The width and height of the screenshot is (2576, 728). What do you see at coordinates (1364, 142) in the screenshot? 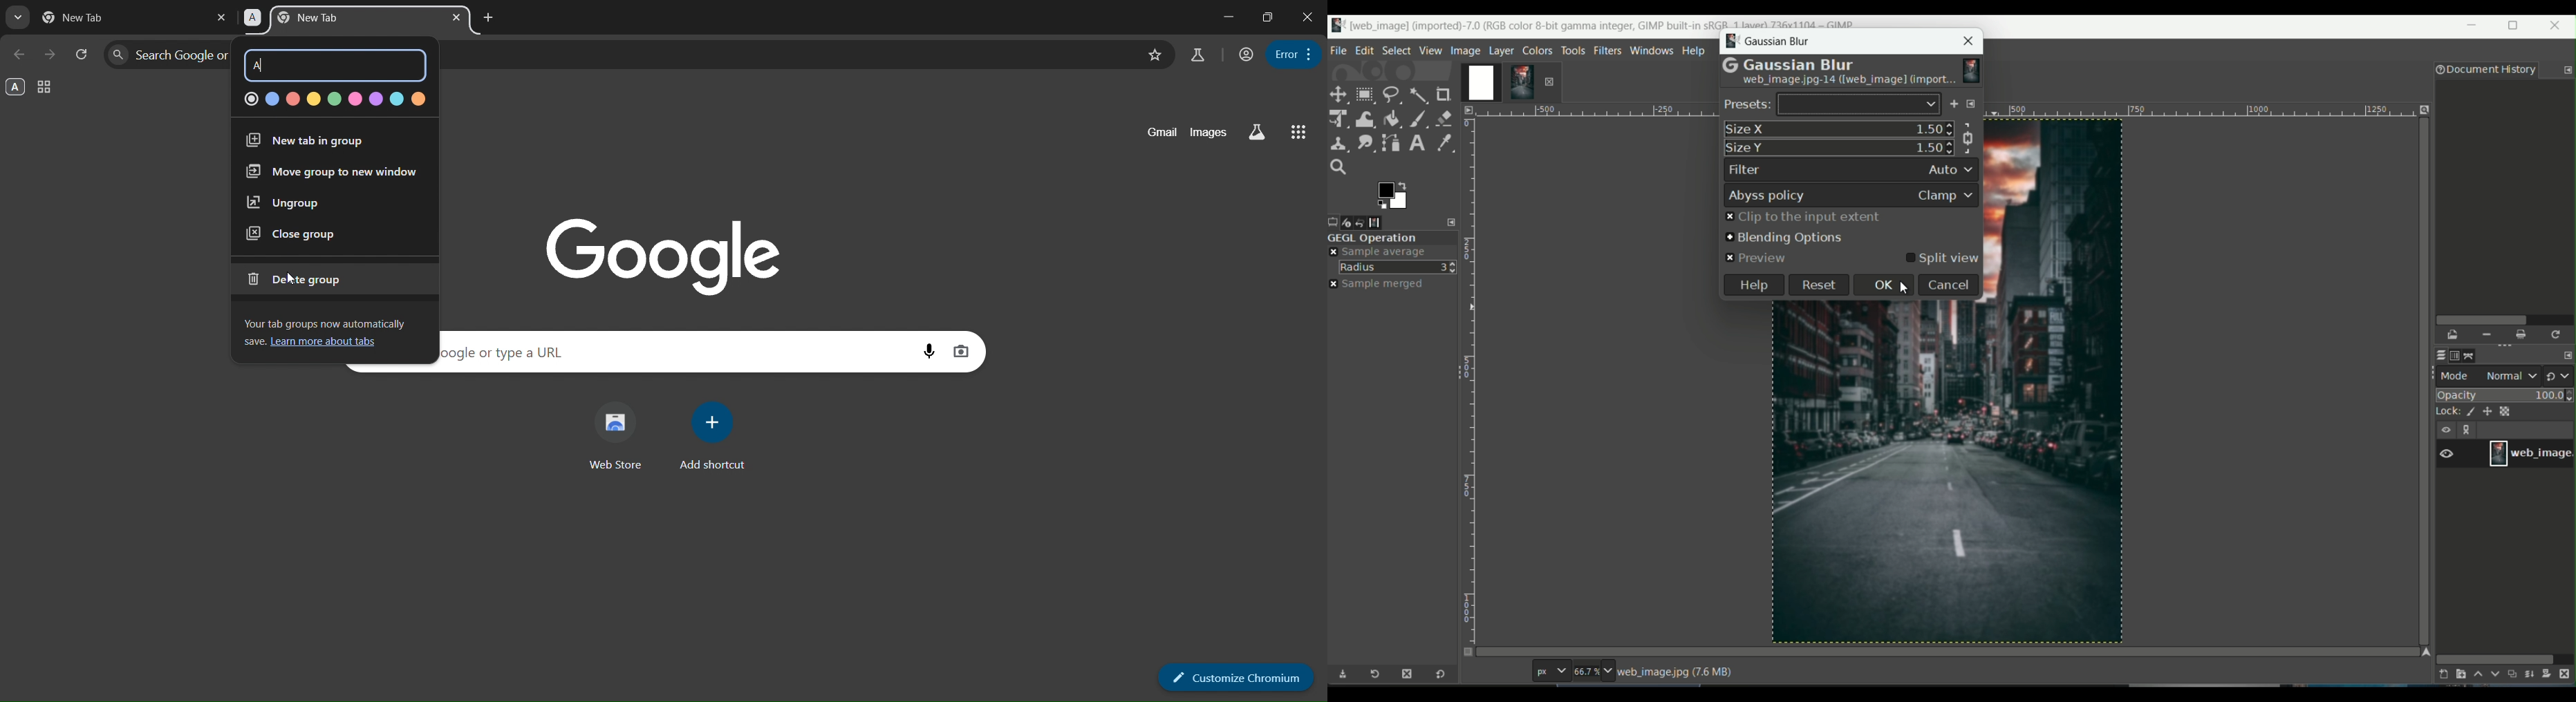
I see `smudge tool` at bounding box center [1364, 142].